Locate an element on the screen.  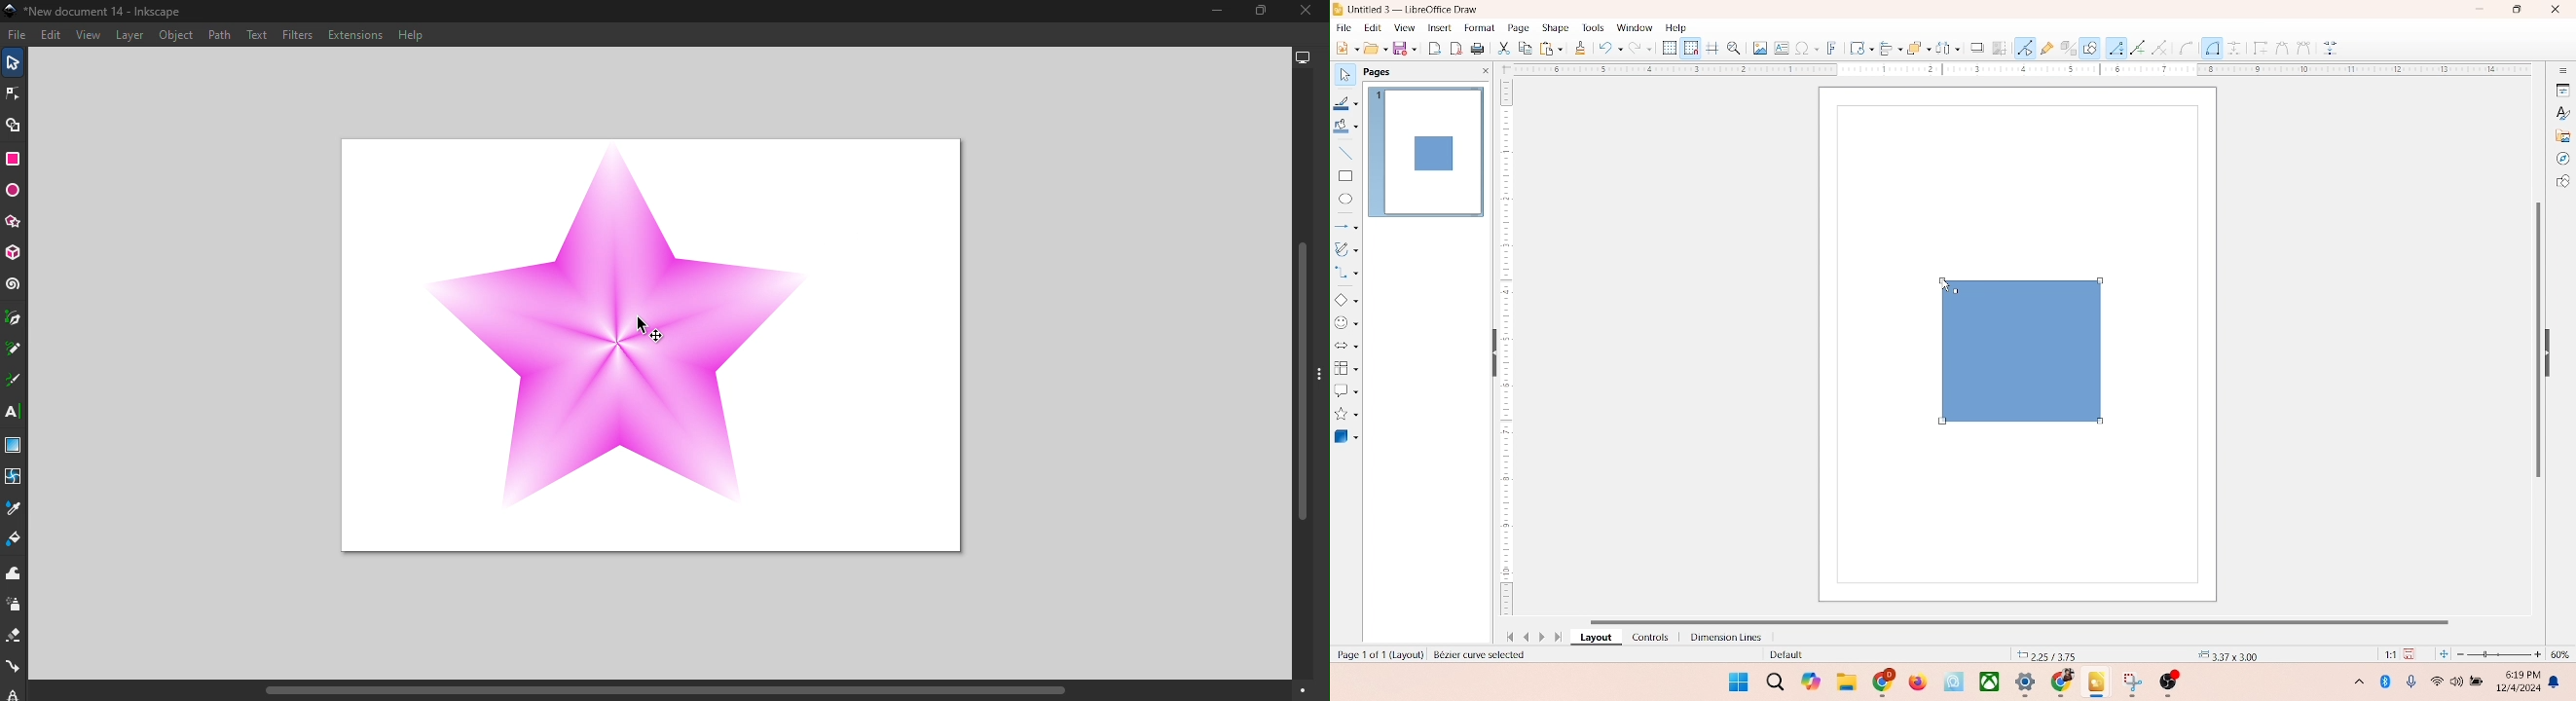
scaling factor is located at coordinates (2385, 654).